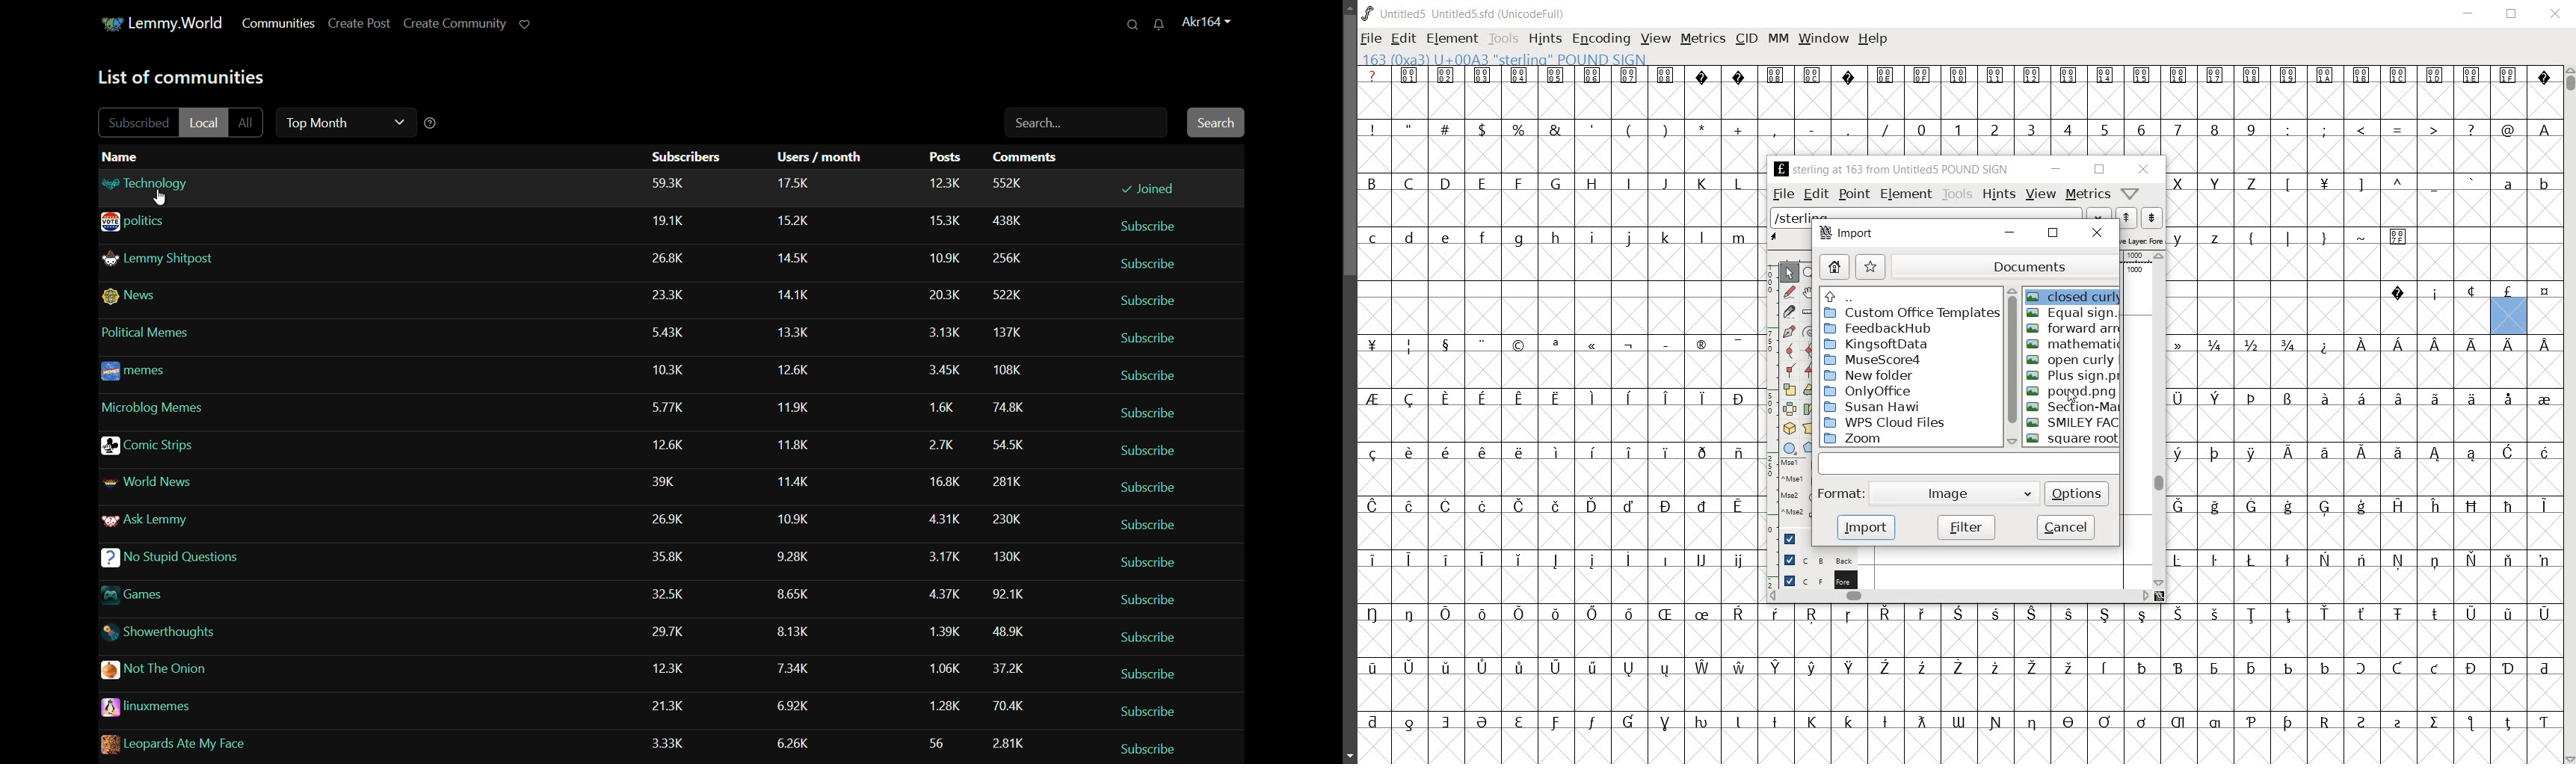  What do you see at coordinates (2397, 505) in the screenshot?
I see `Symbol` at bounding box center [2397, 505].